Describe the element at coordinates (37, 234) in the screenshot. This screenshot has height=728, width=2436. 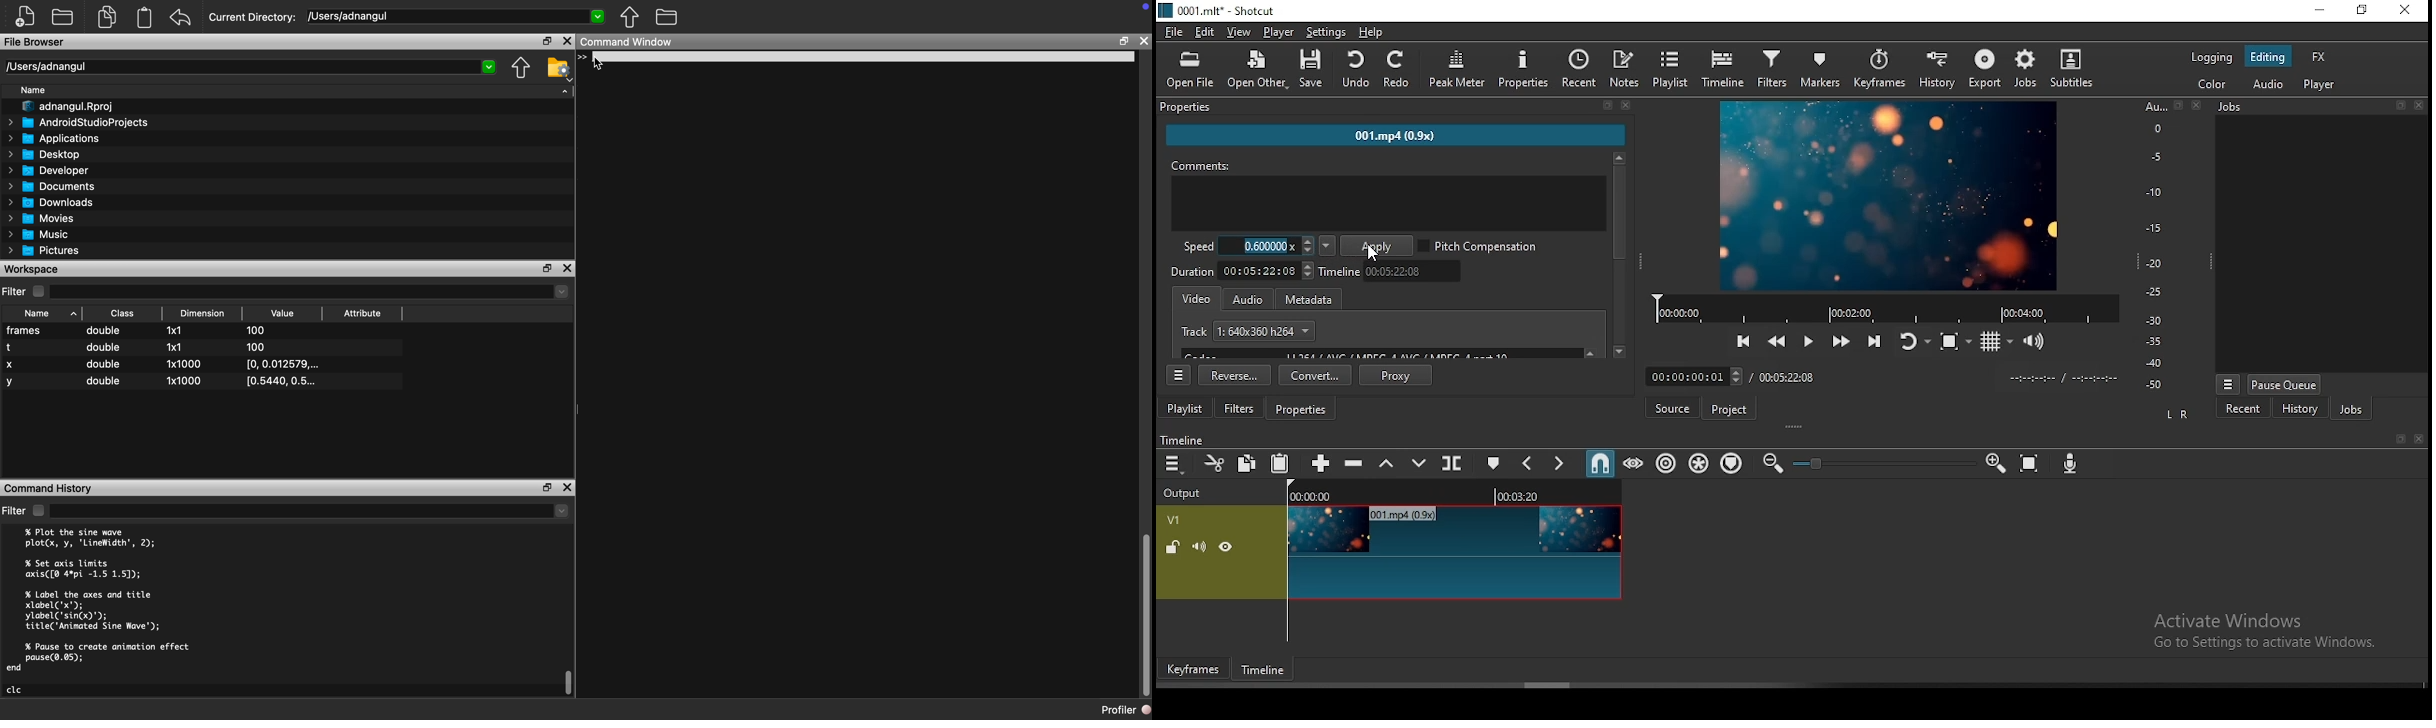
I see `Music` at that location.